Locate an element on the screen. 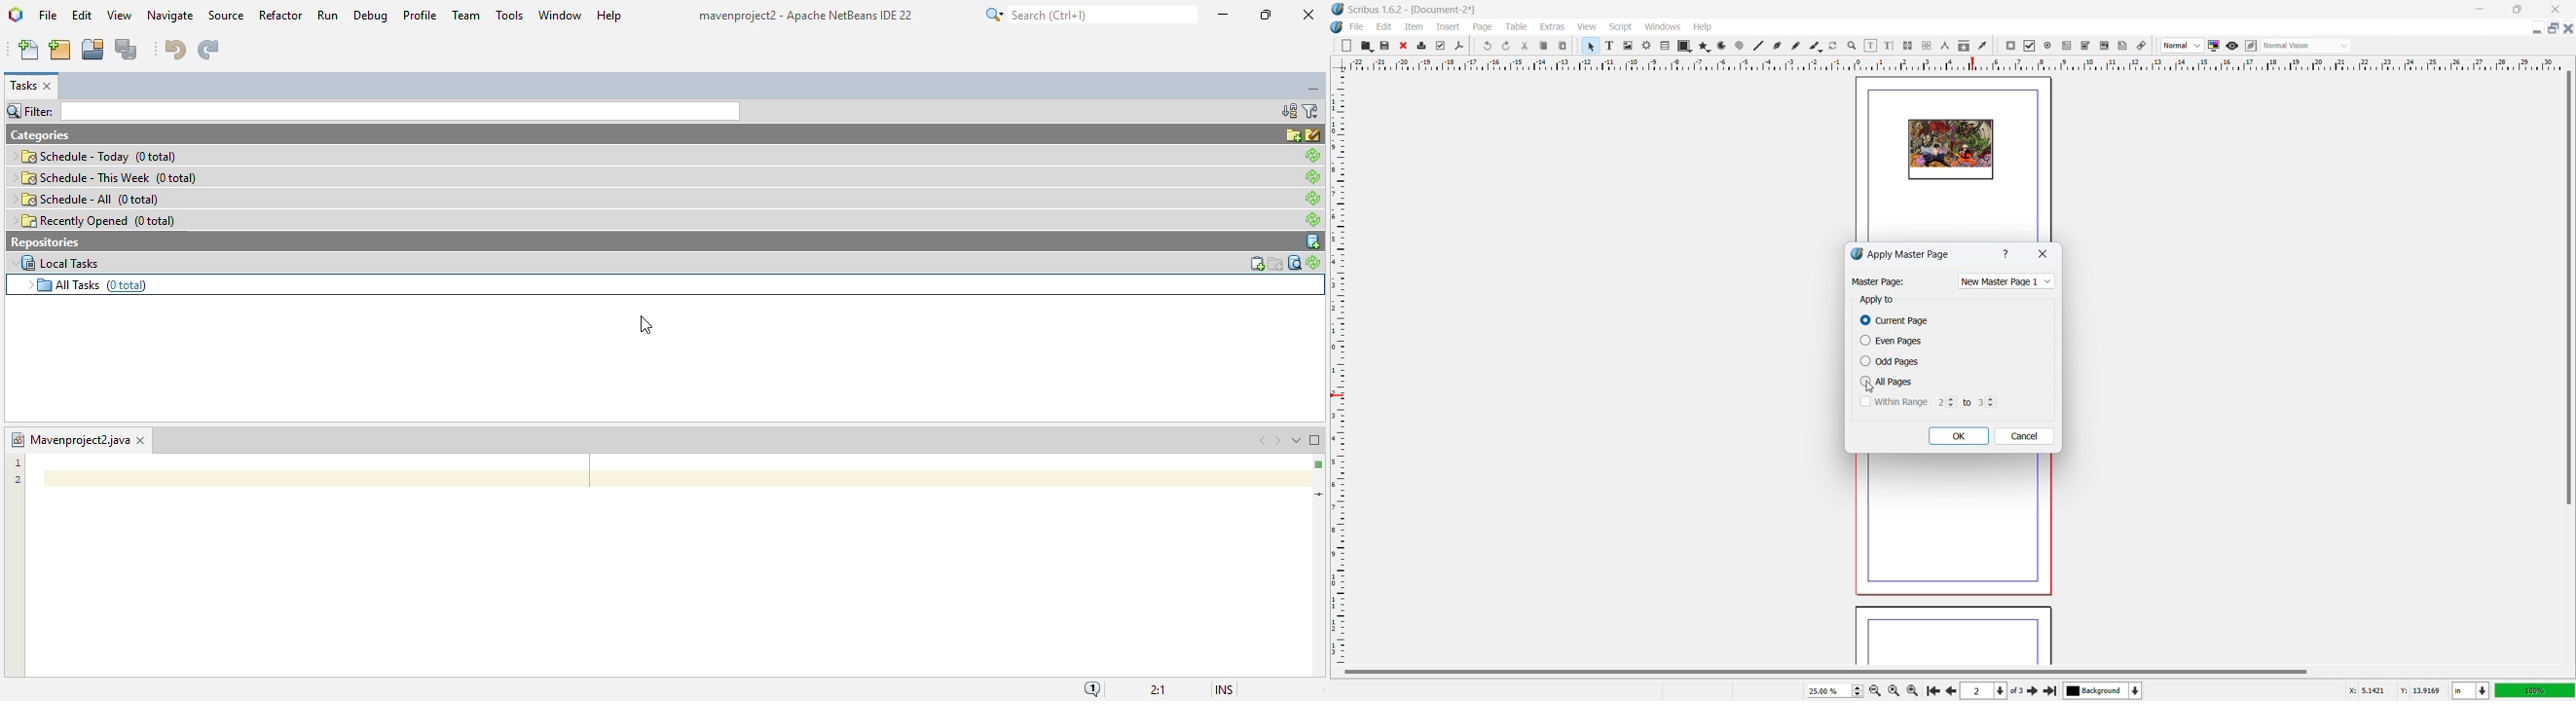 The image size is (2576, 728). cursor is located at coordinates (1872, 388).